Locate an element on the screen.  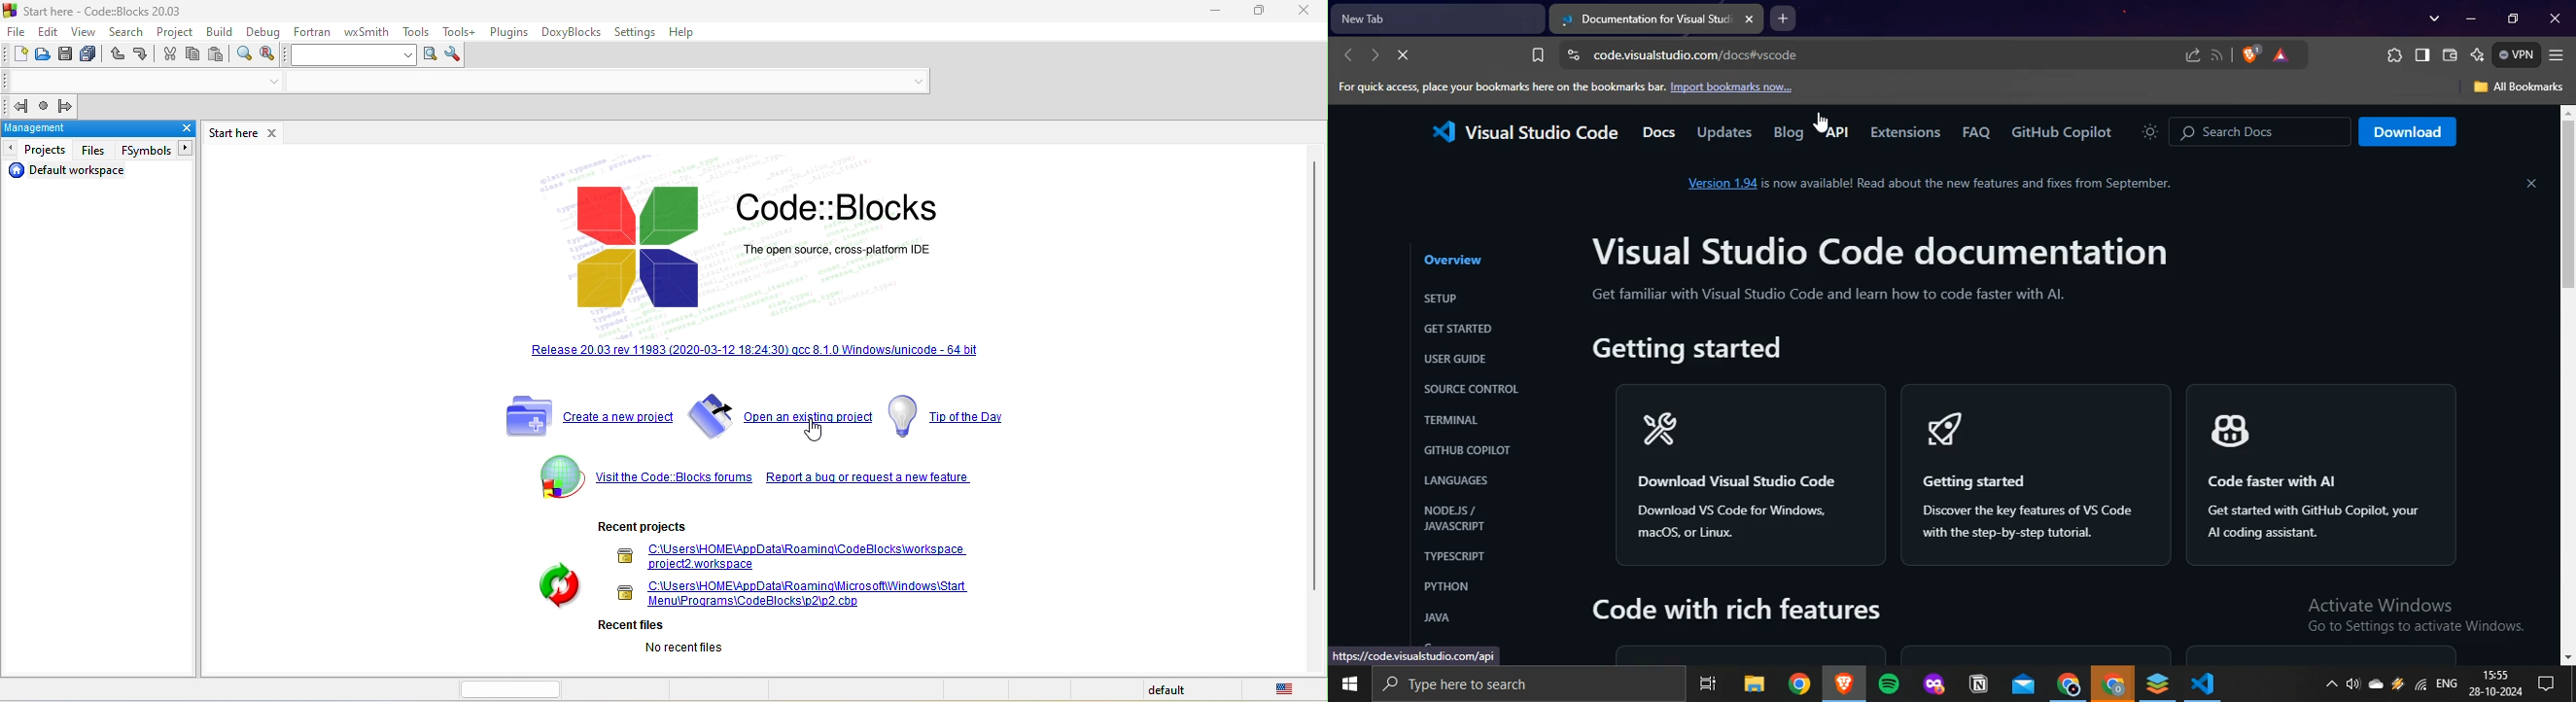
search tabs is located at coordinates (2436, 19).